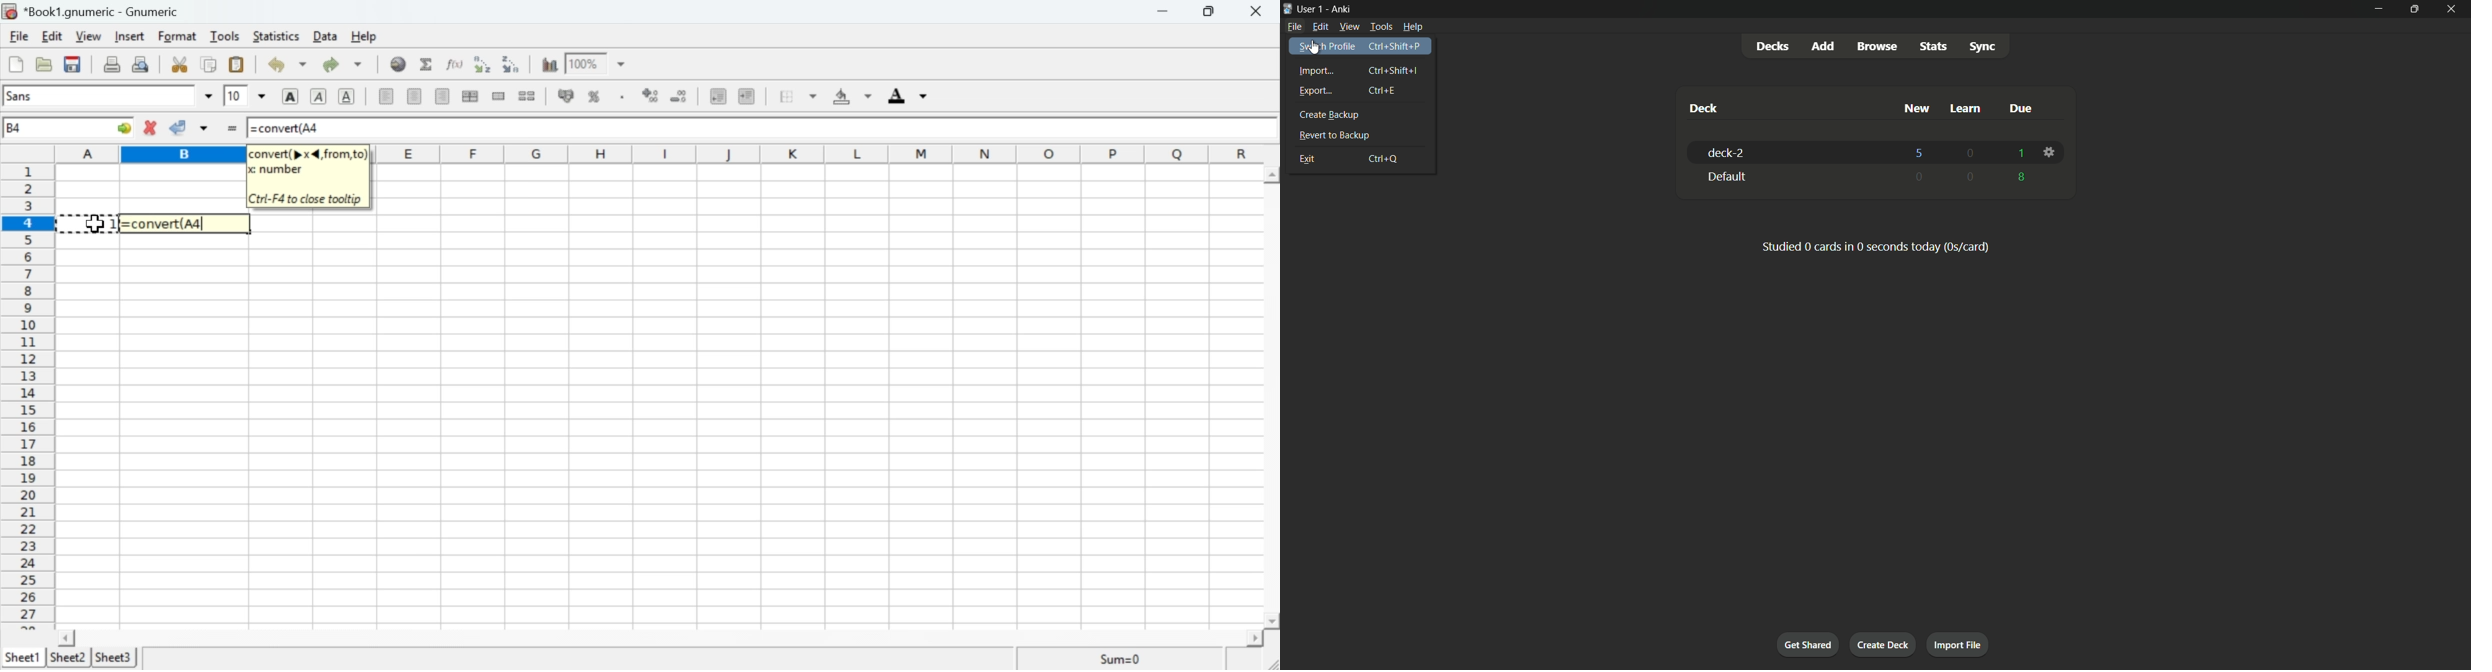 This screenshot has width=2492, height=672. What do you see at coordinates (2023, 177) in the screenshot?
I see `8` at bounding box center [2023, 177].